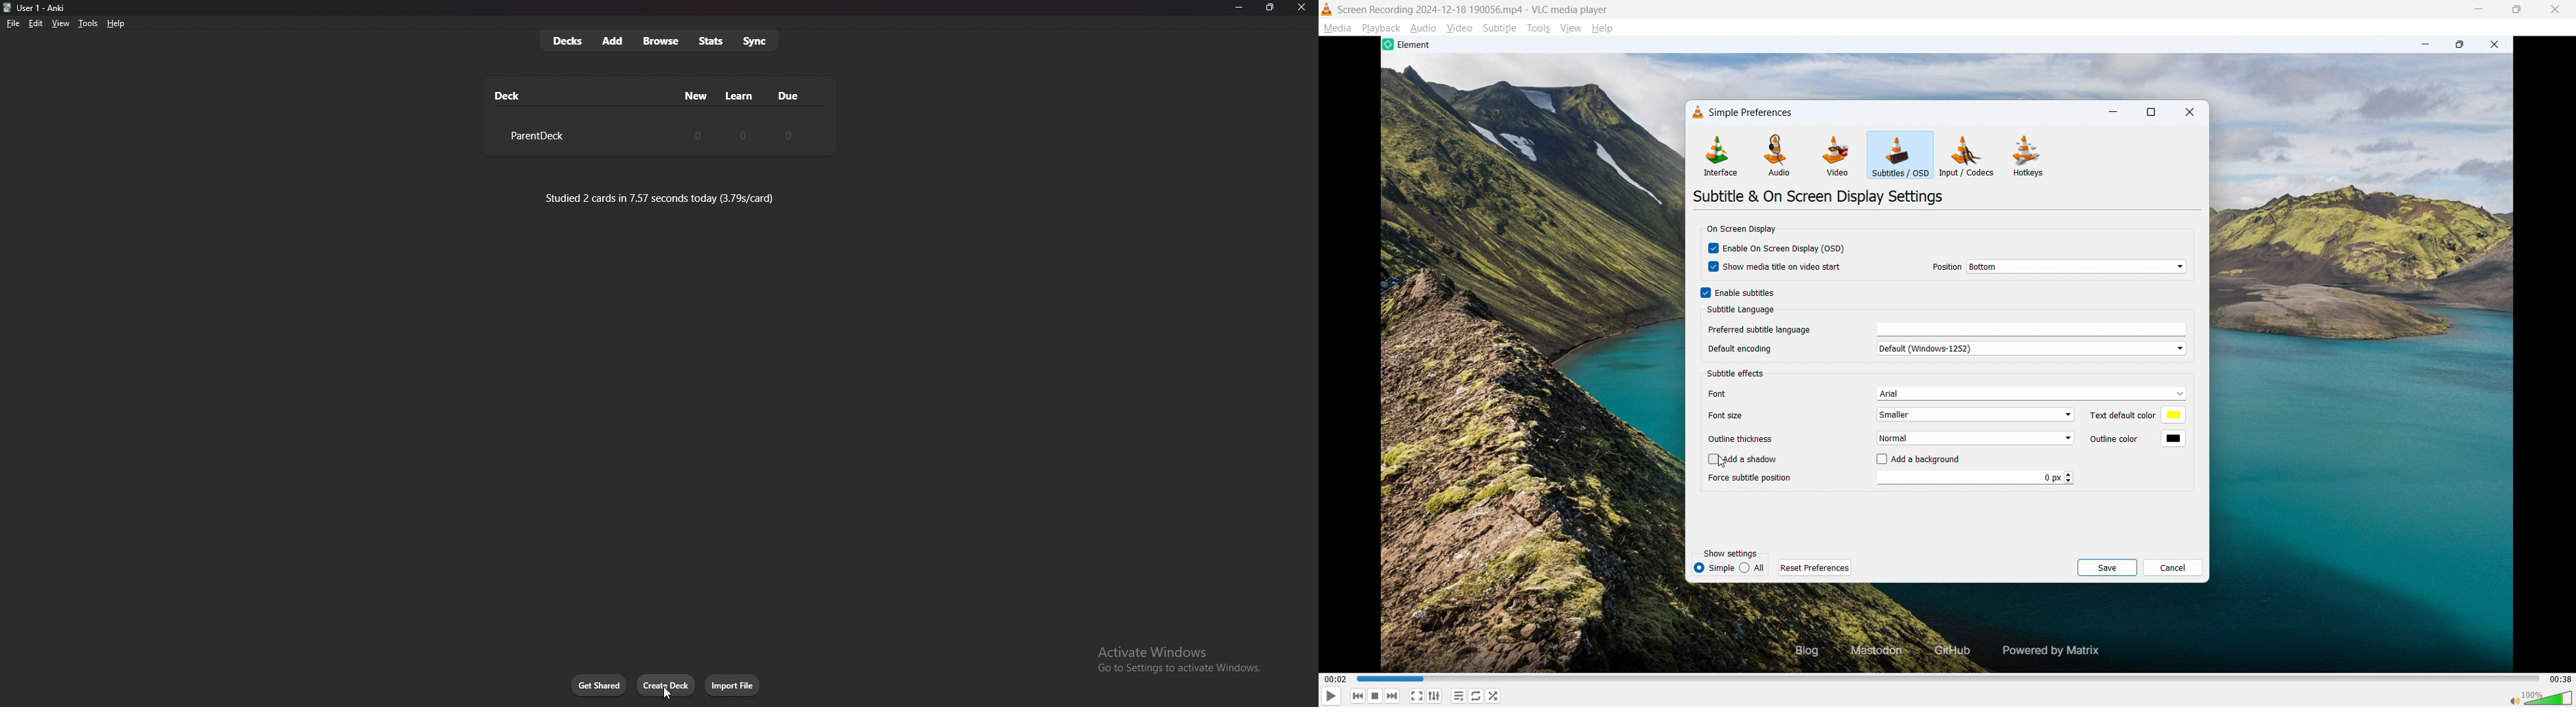 This screenshot has height=728, width=2576. I want to click on Cursor, so click(1726, 462).